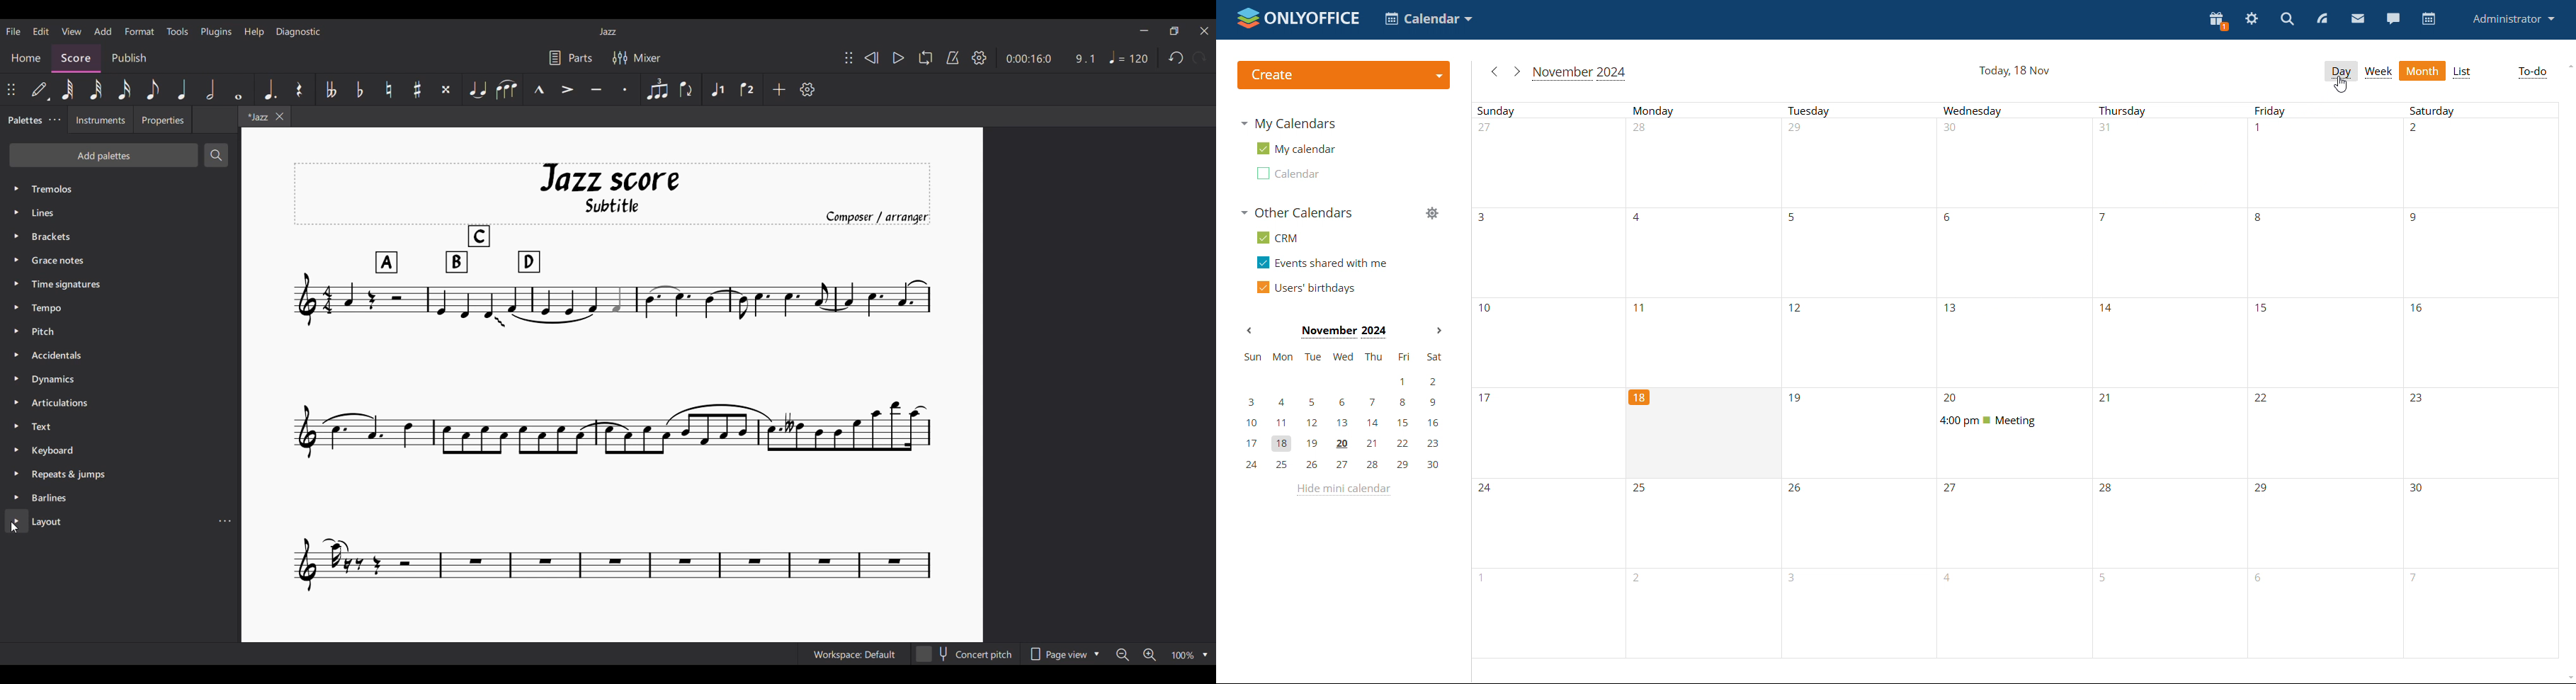 This screenshot has height=700, width=2576. I want to click on Page view options, so click(1064, 654).